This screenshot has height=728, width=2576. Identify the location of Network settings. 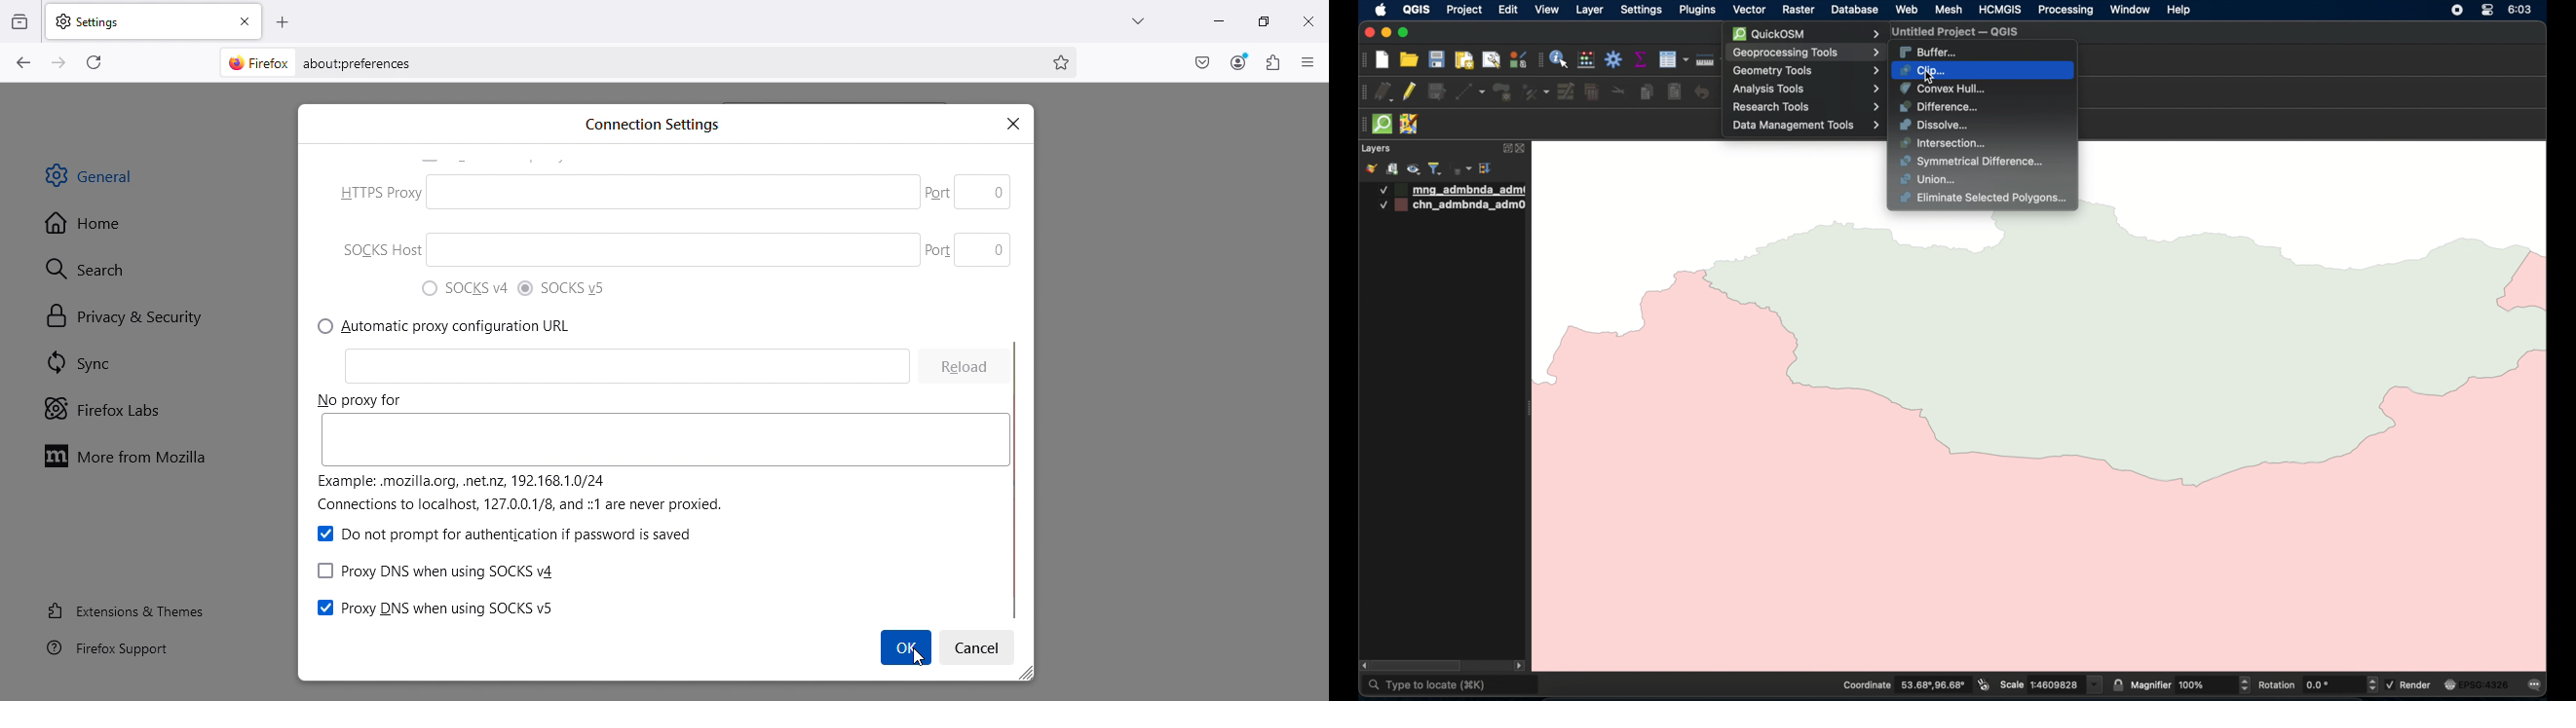
(443, 571).